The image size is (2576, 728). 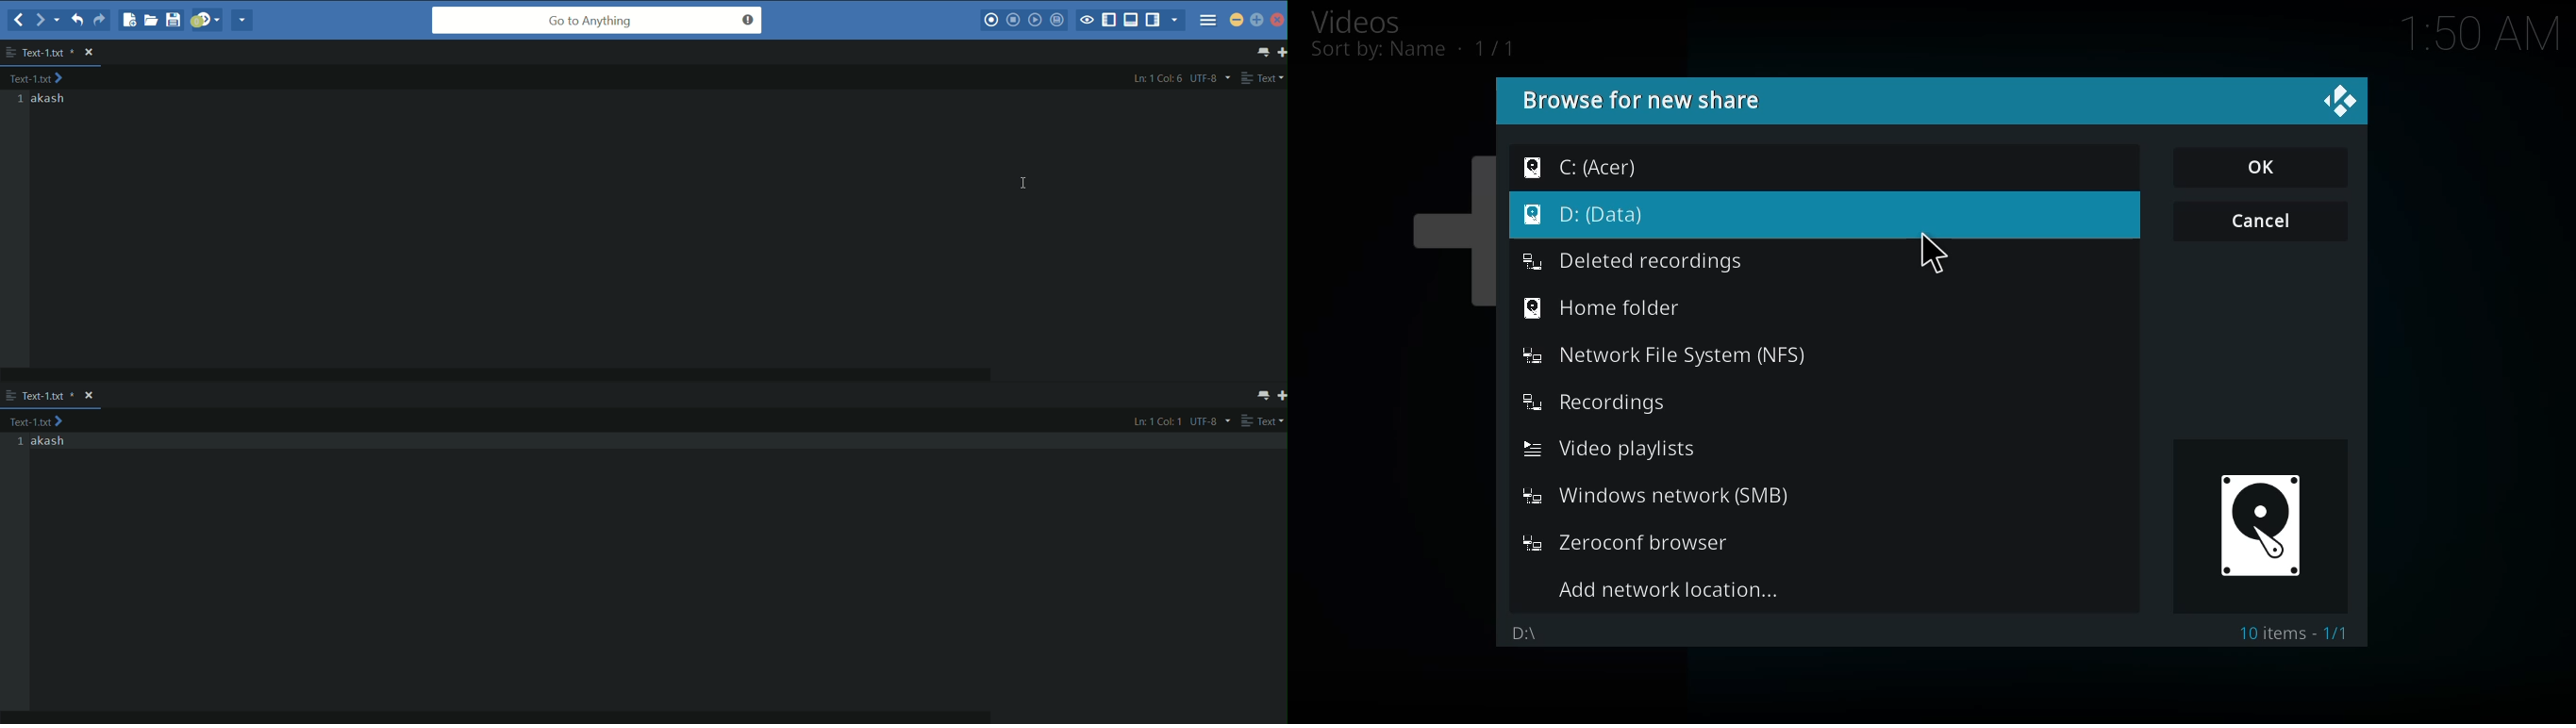 What do you see at coordinates (1257, 396) in the screenshot?
I see `show all tabs` at bounding box center [1257, 396].